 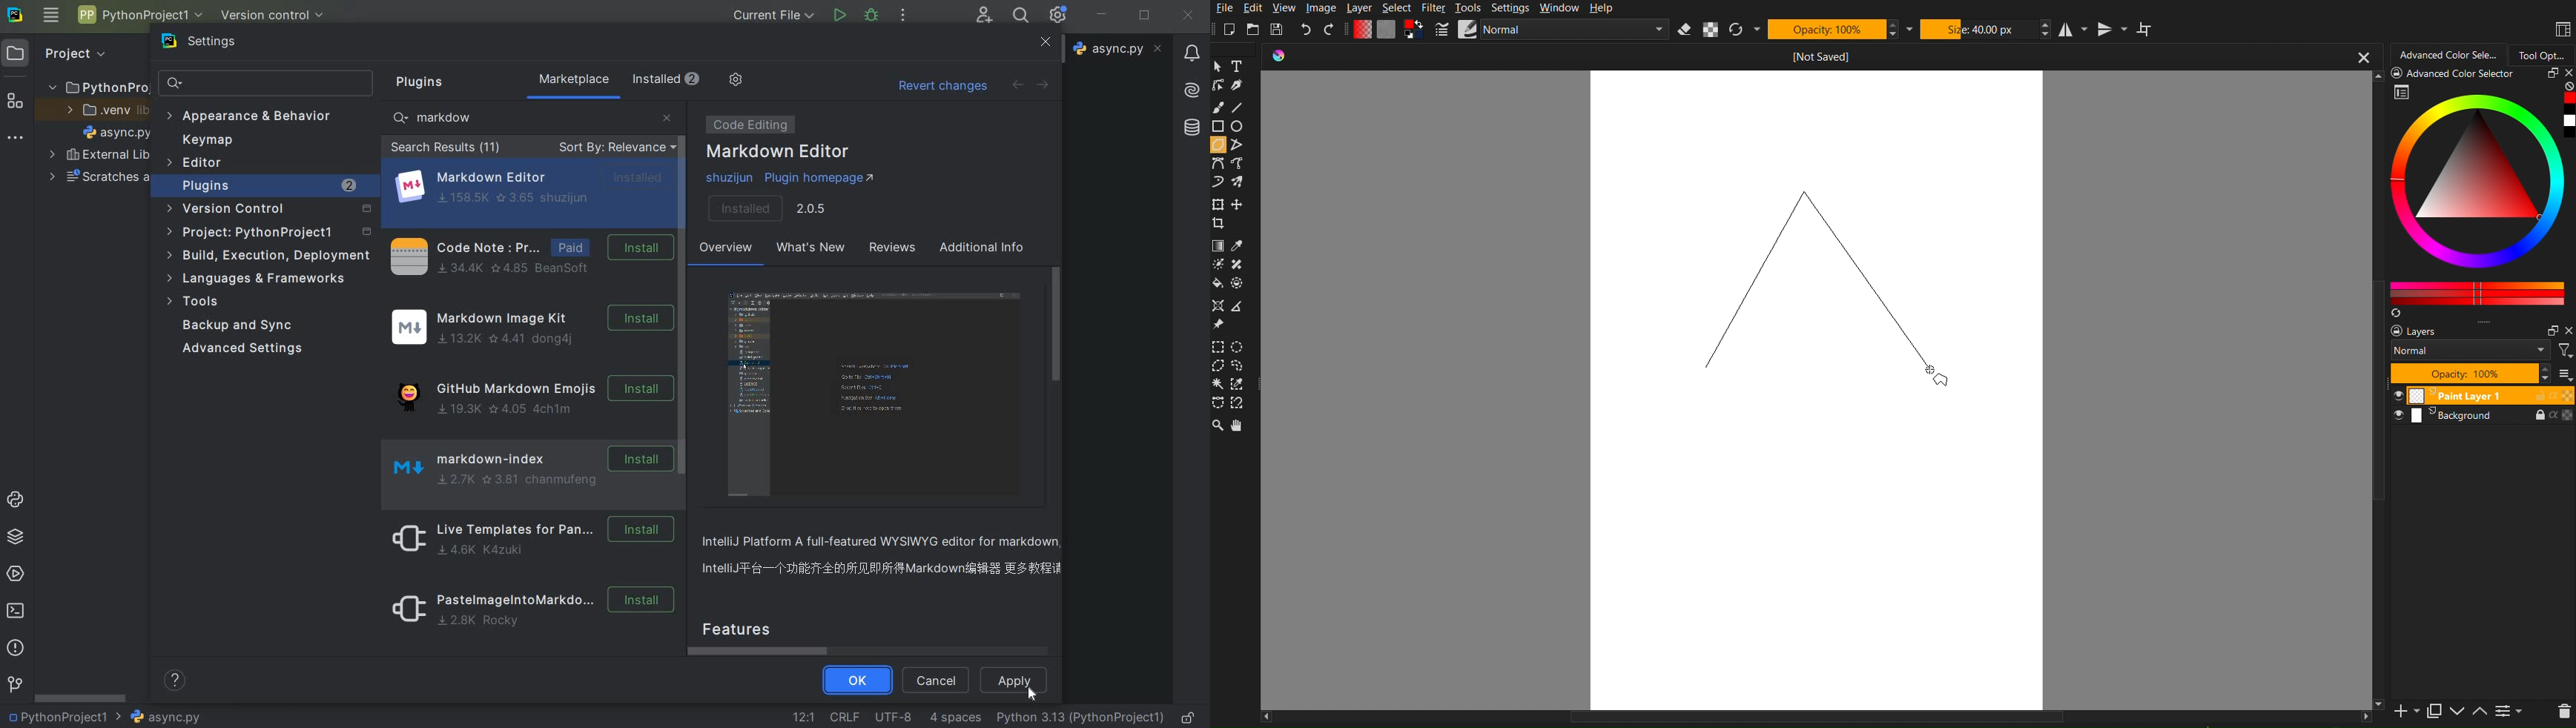 I want to click on background, so click(x=2484, y=419).